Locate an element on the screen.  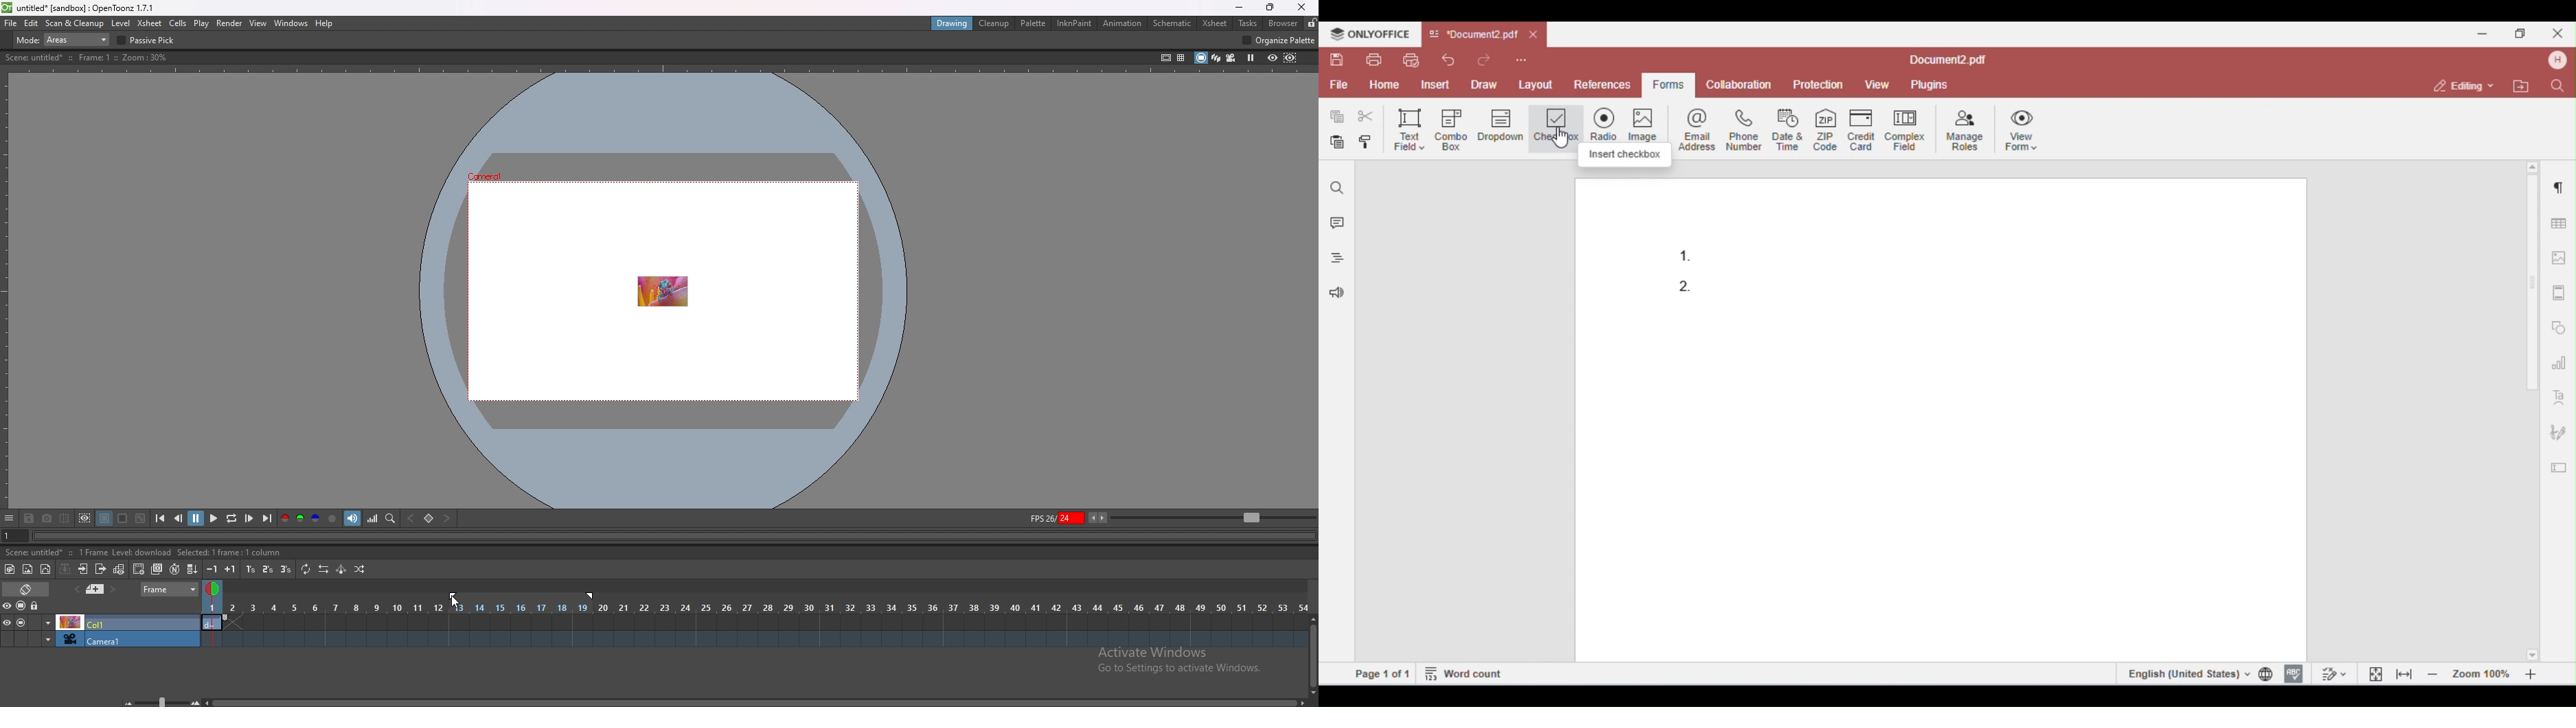
edit is located at coordinates (32, 23).